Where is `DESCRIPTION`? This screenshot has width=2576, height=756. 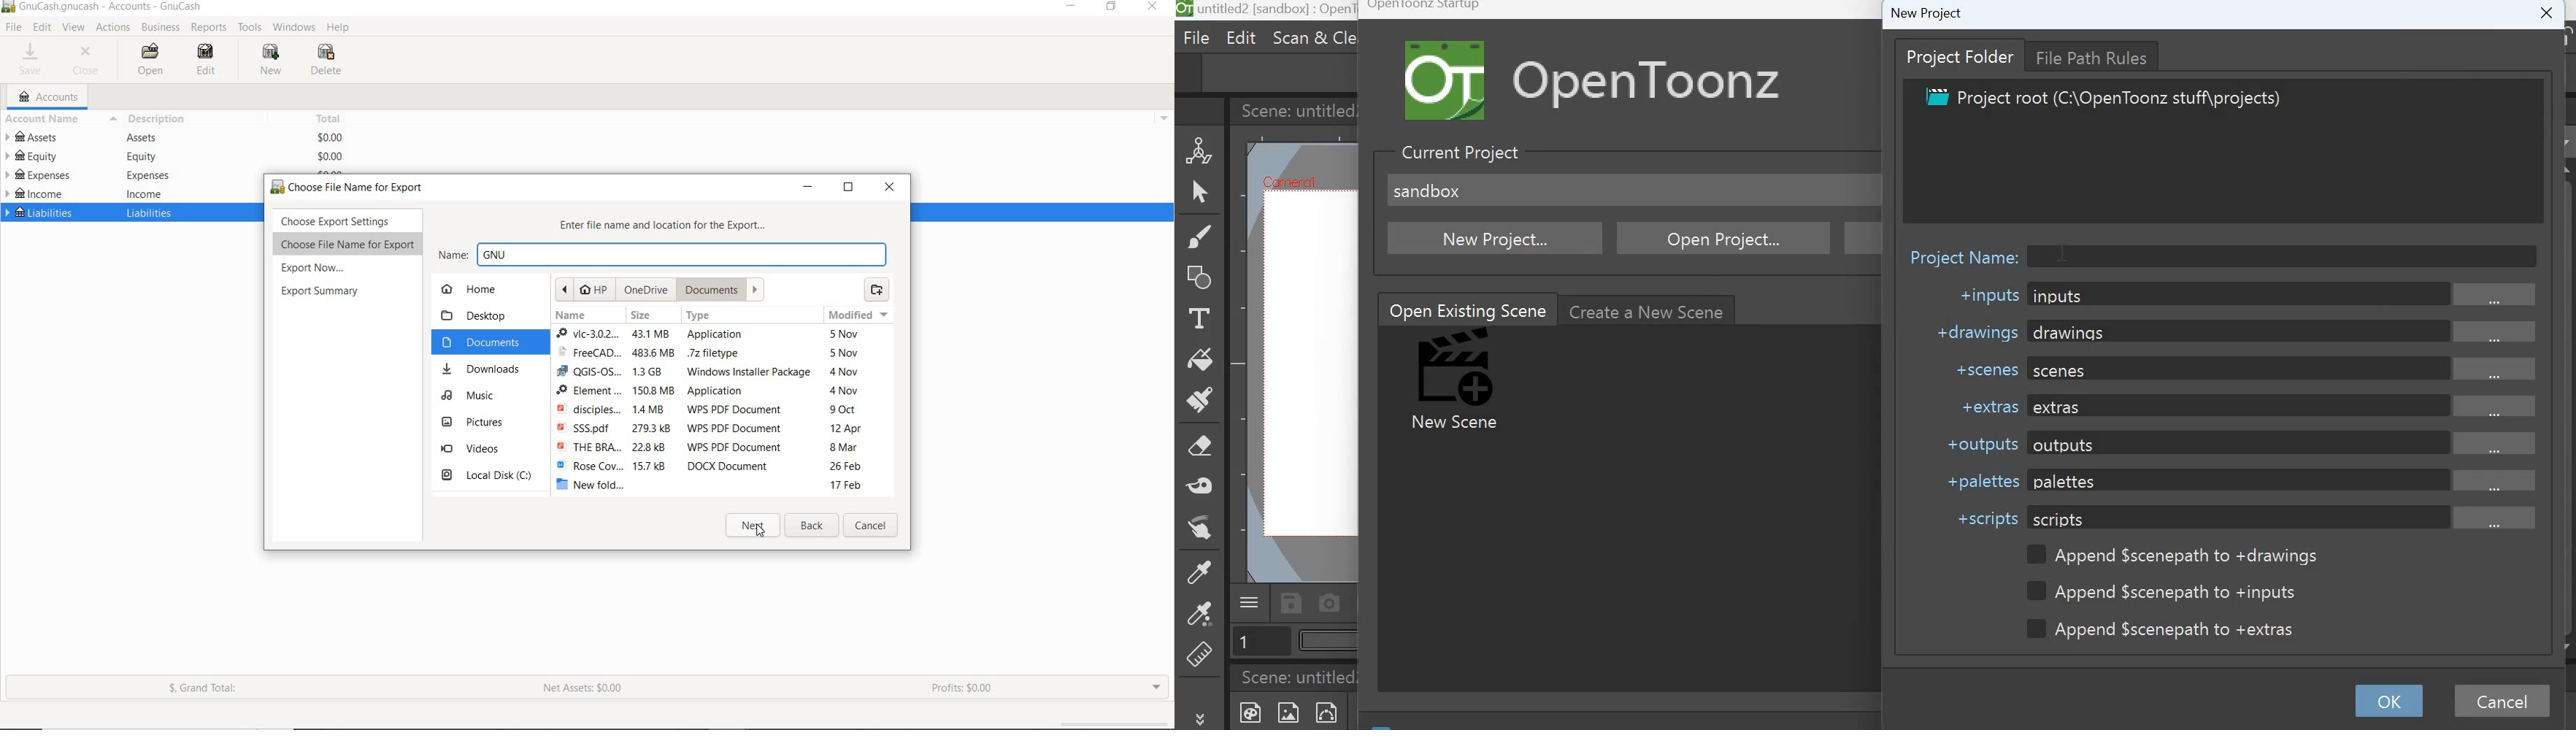
DESCRIPTION is located at coordinates (153, 120).